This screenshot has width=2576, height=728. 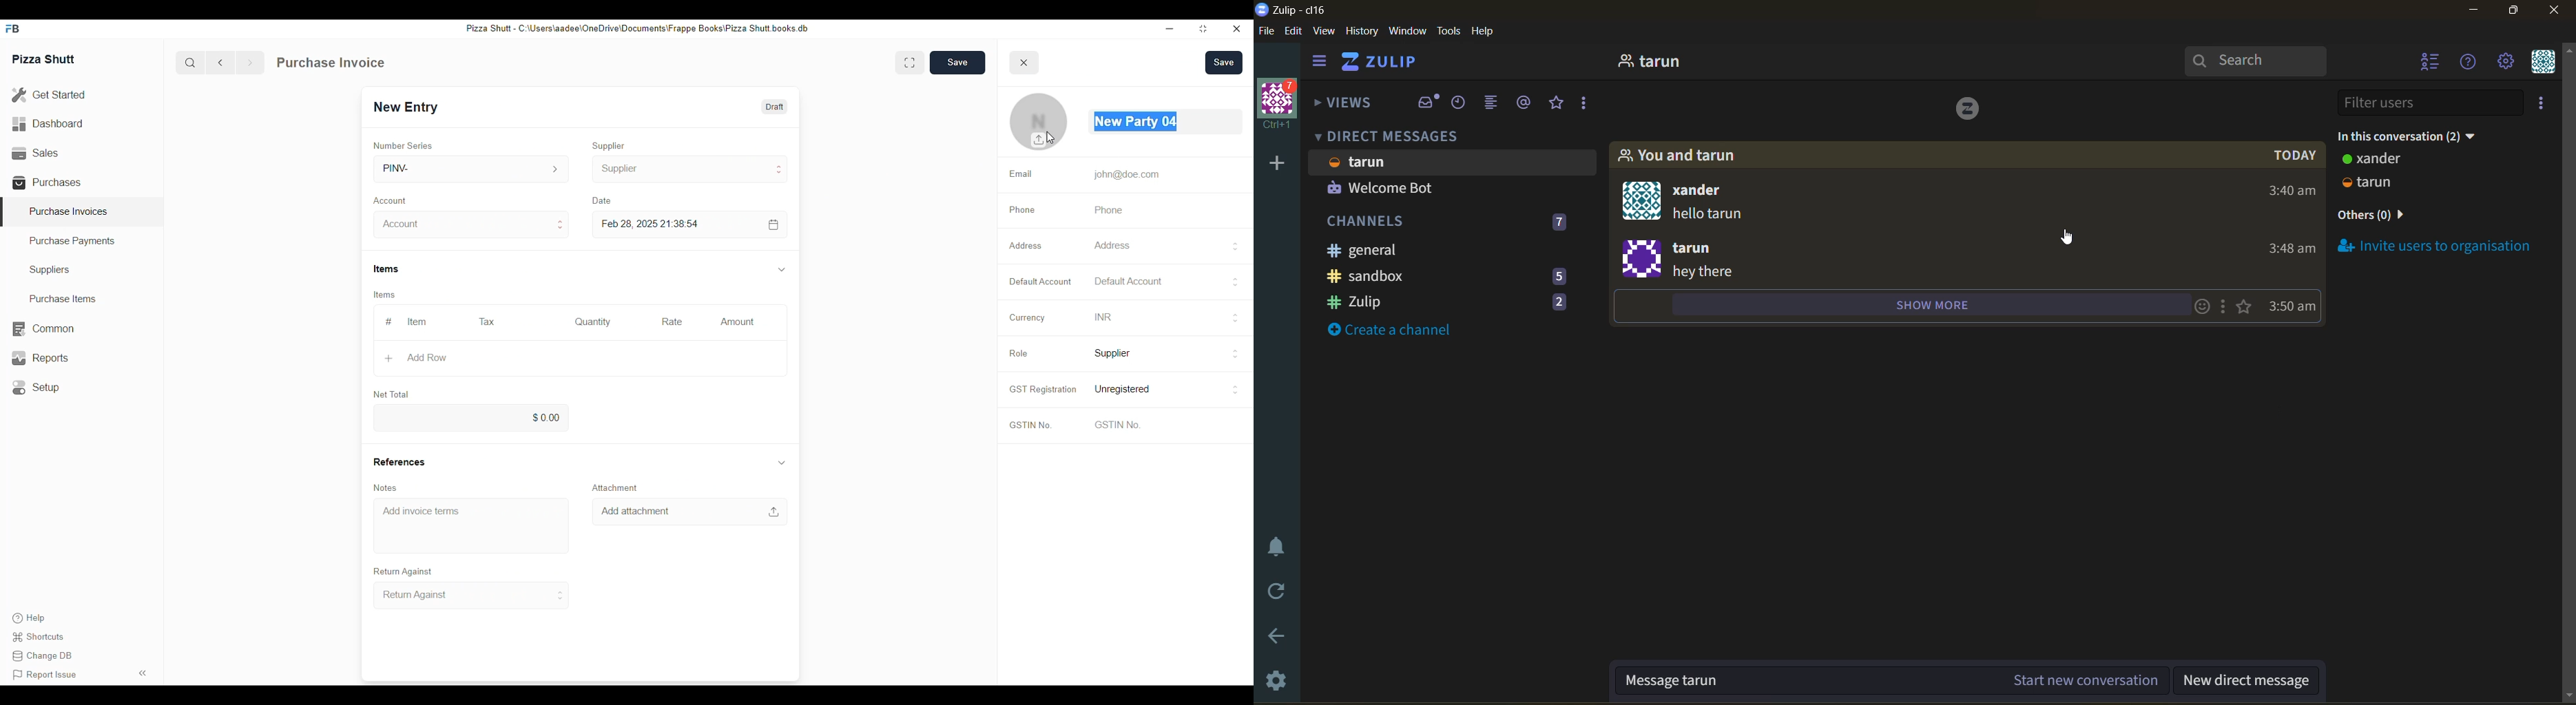 What do you see at coordinates (782, 462) in the screenshot?
I see `down` at bounding box center [782, 462].